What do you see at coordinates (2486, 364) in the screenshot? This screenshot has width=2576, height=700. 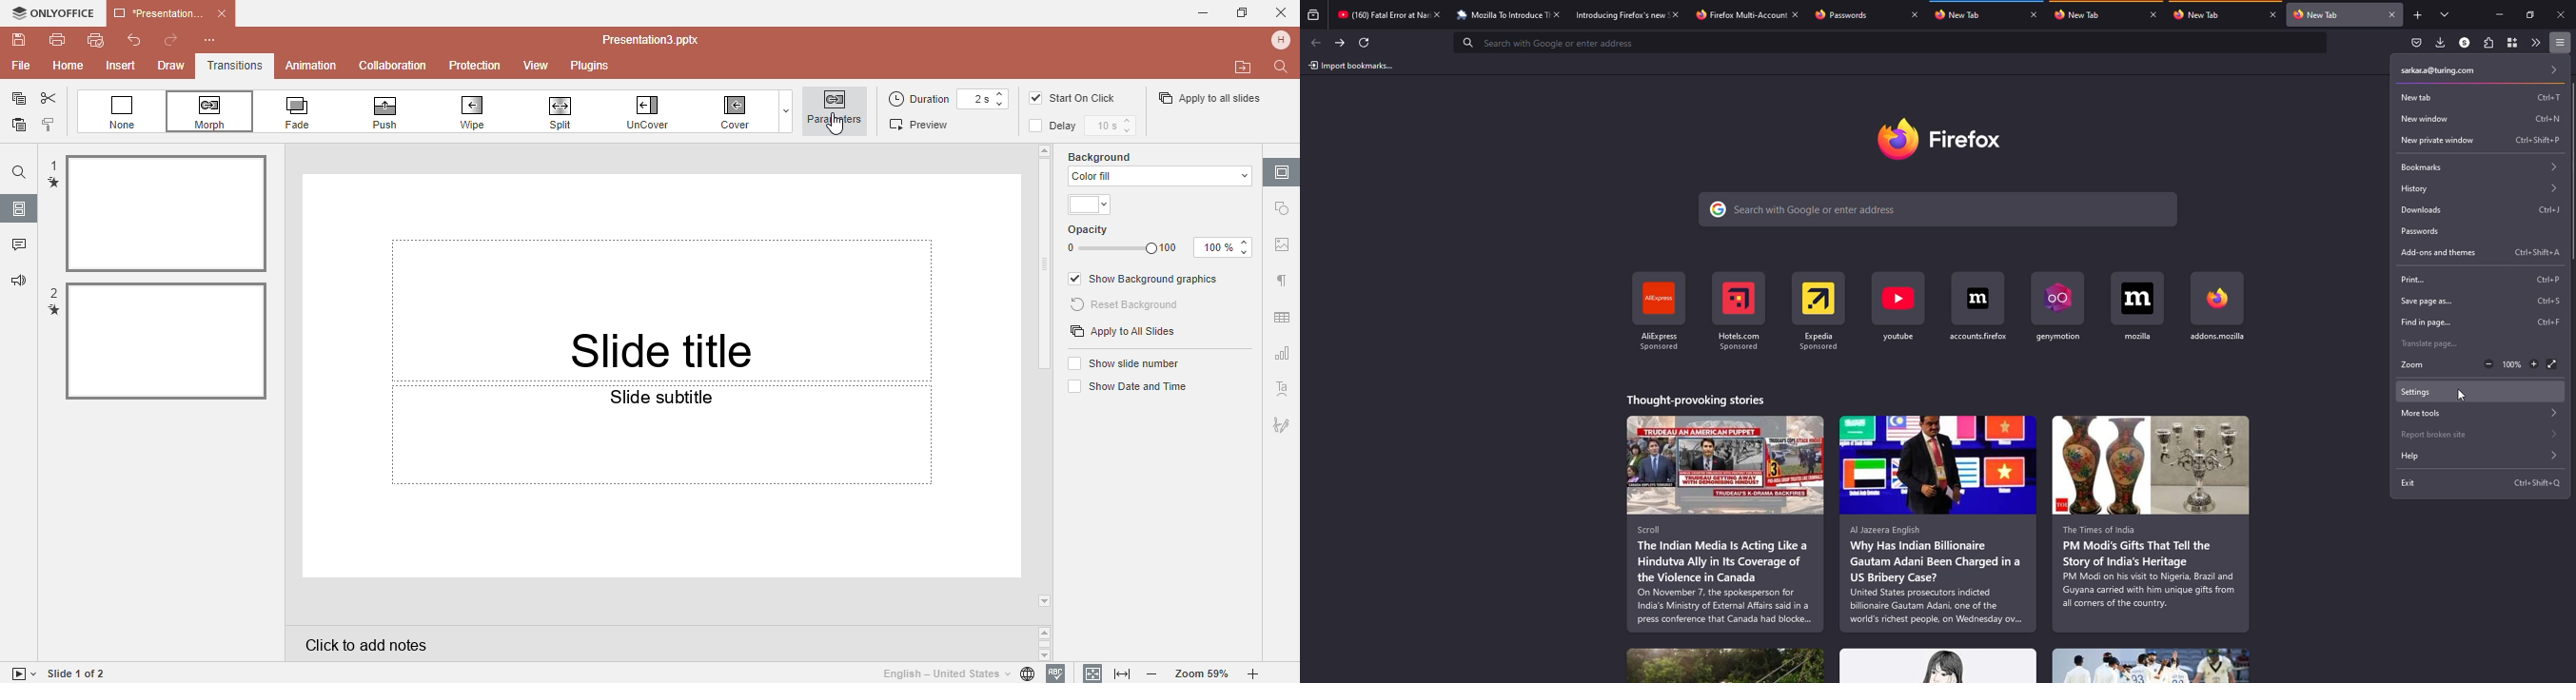 I see `zoom out` at bounding box center [2486, 364].